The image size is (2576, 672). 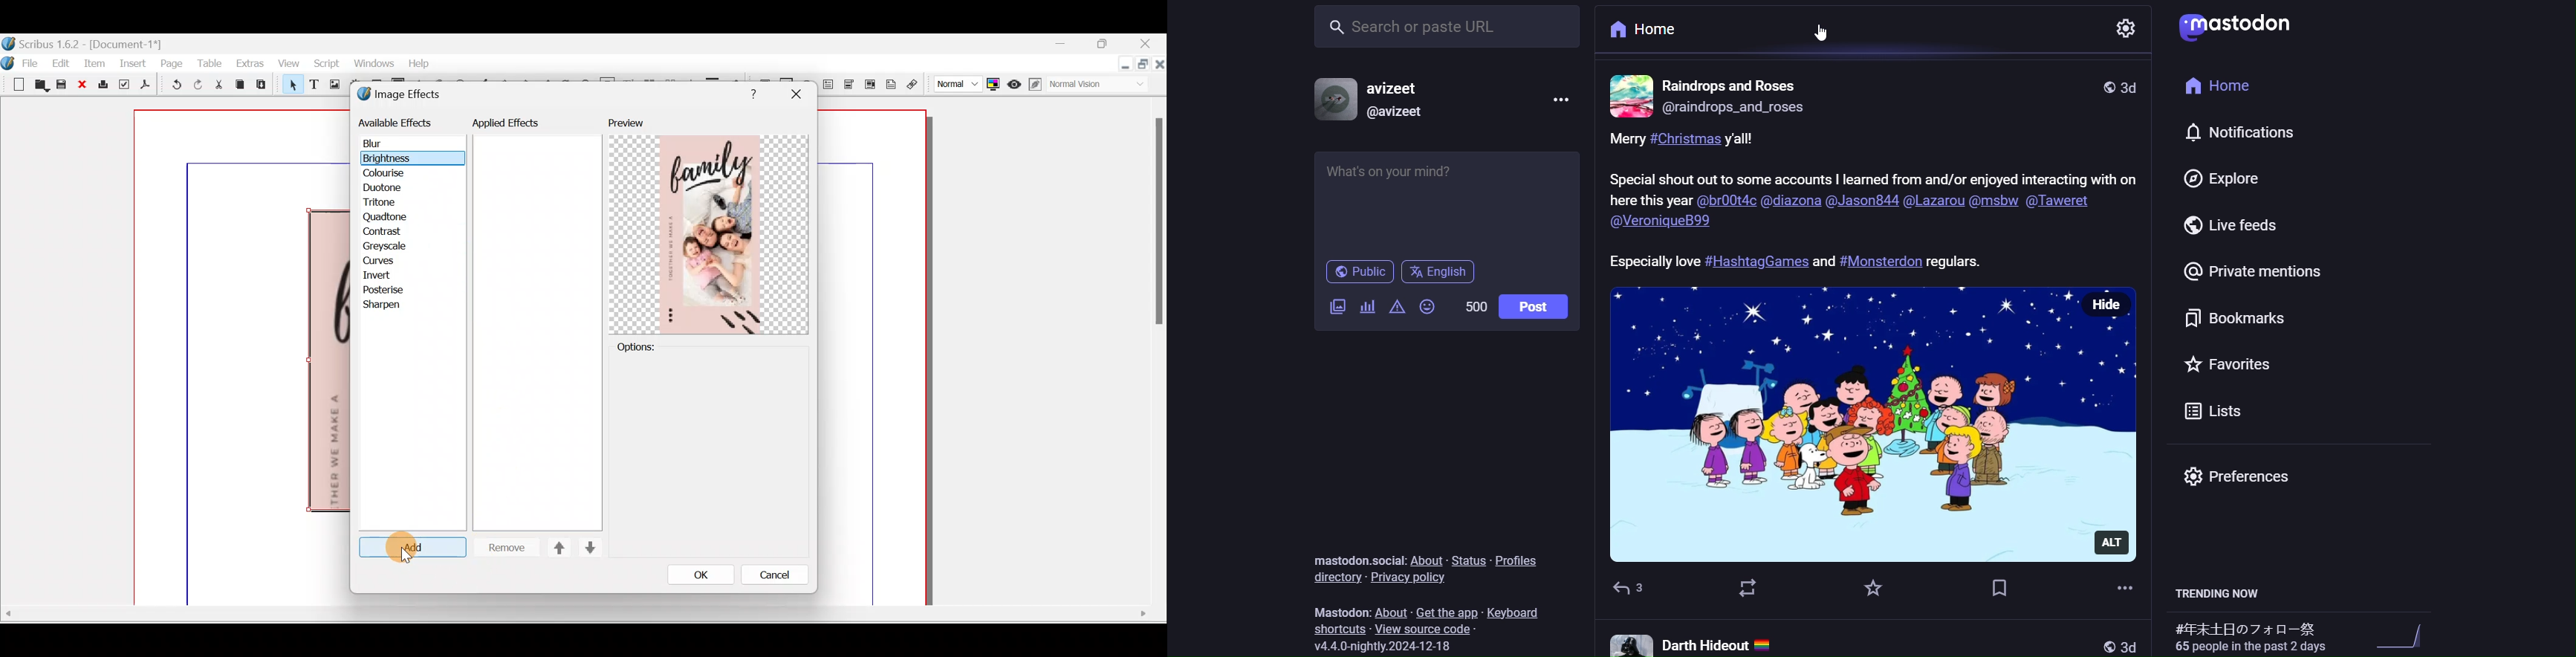 I want to click on Logo, so click(x=9, y=61).